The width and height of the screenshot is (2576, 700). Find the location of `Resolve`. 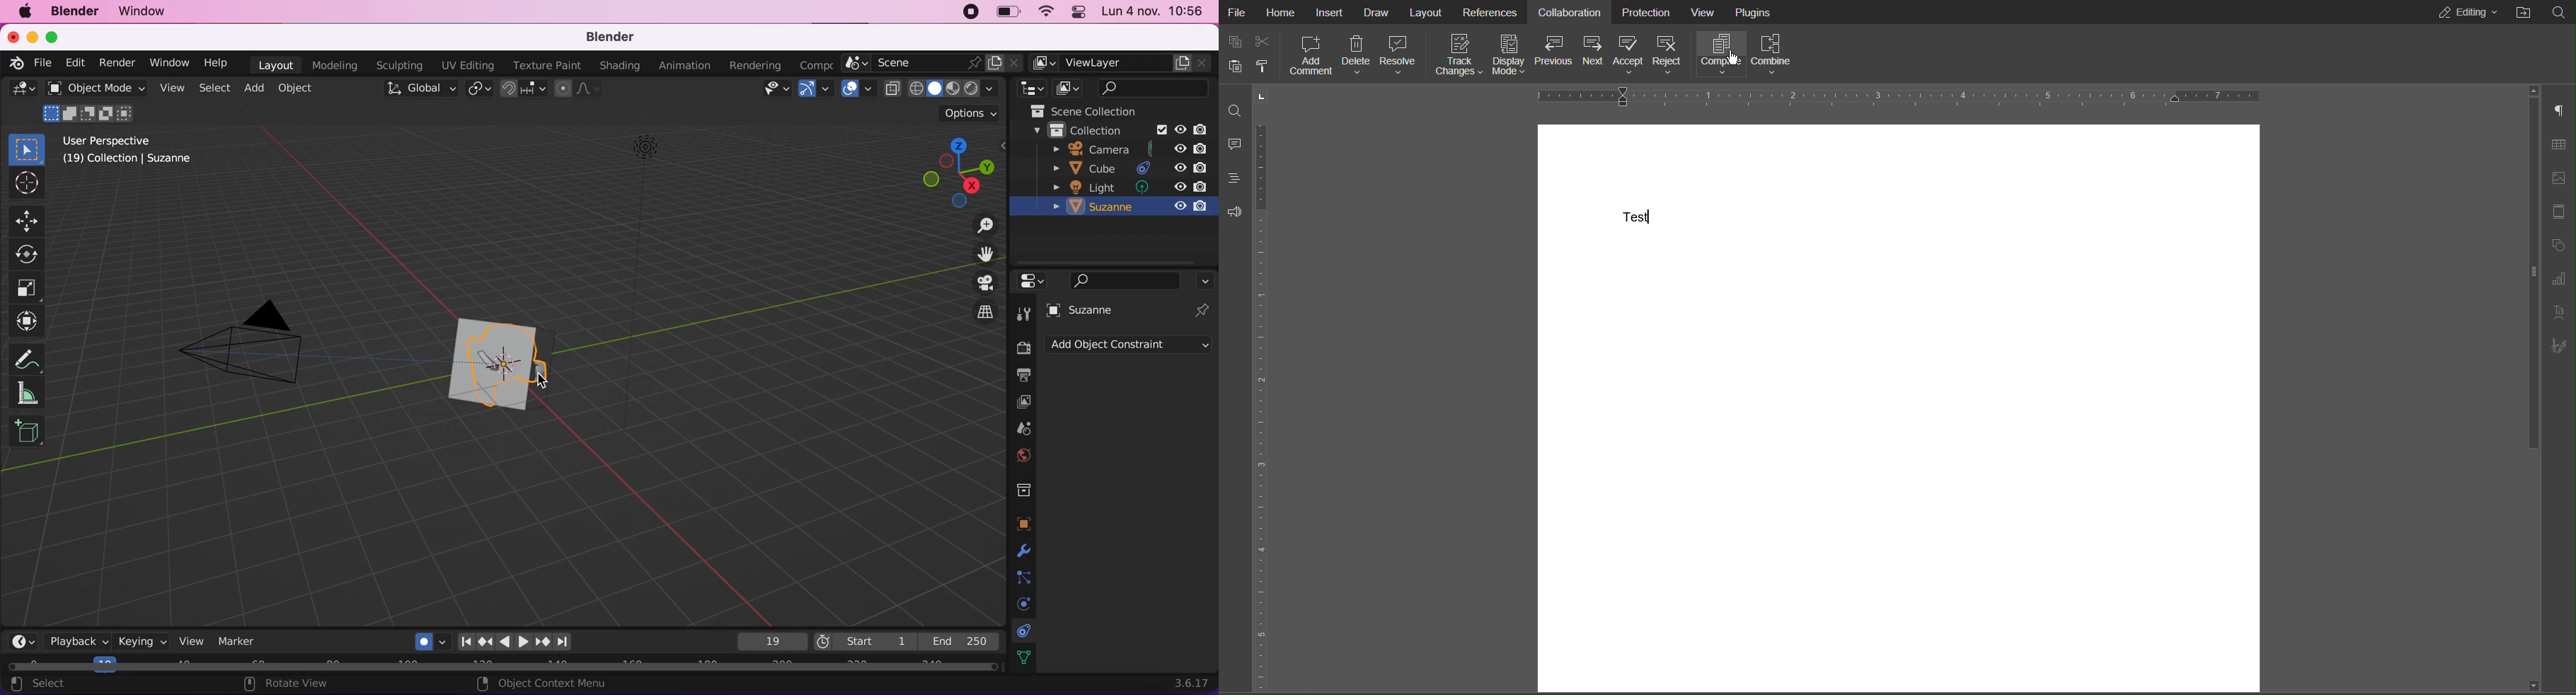

Resolve is located at coordinates (1398, 56).